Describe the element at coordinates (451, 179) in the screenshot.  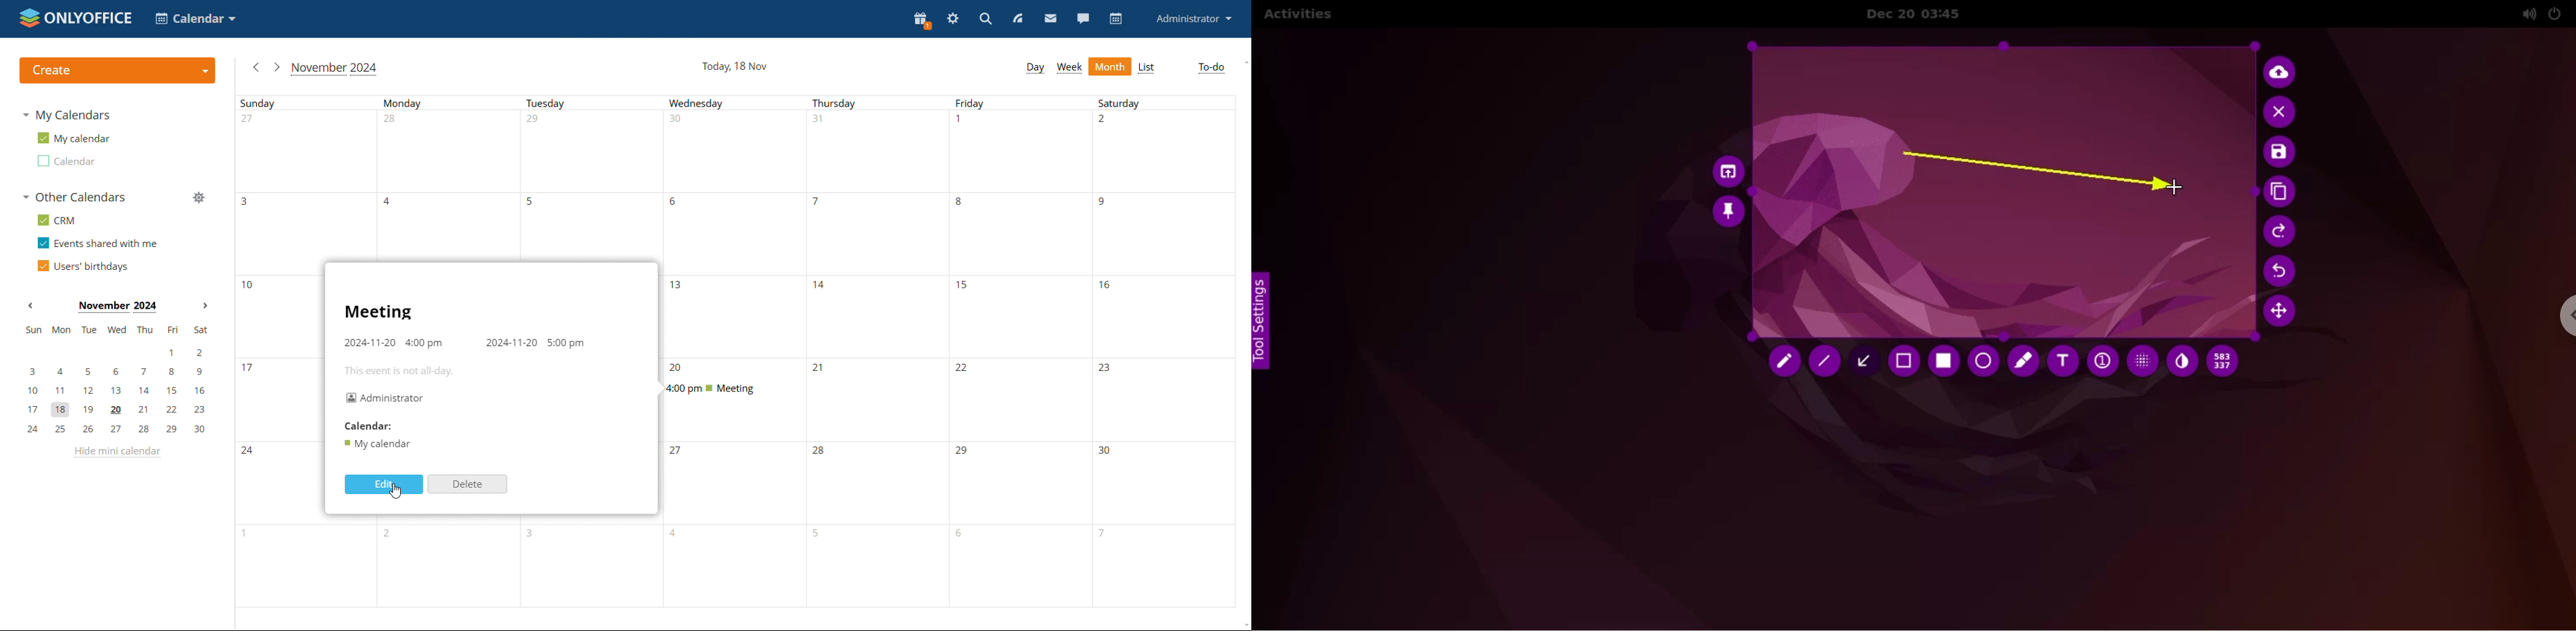
I see `Mondays` at that location.